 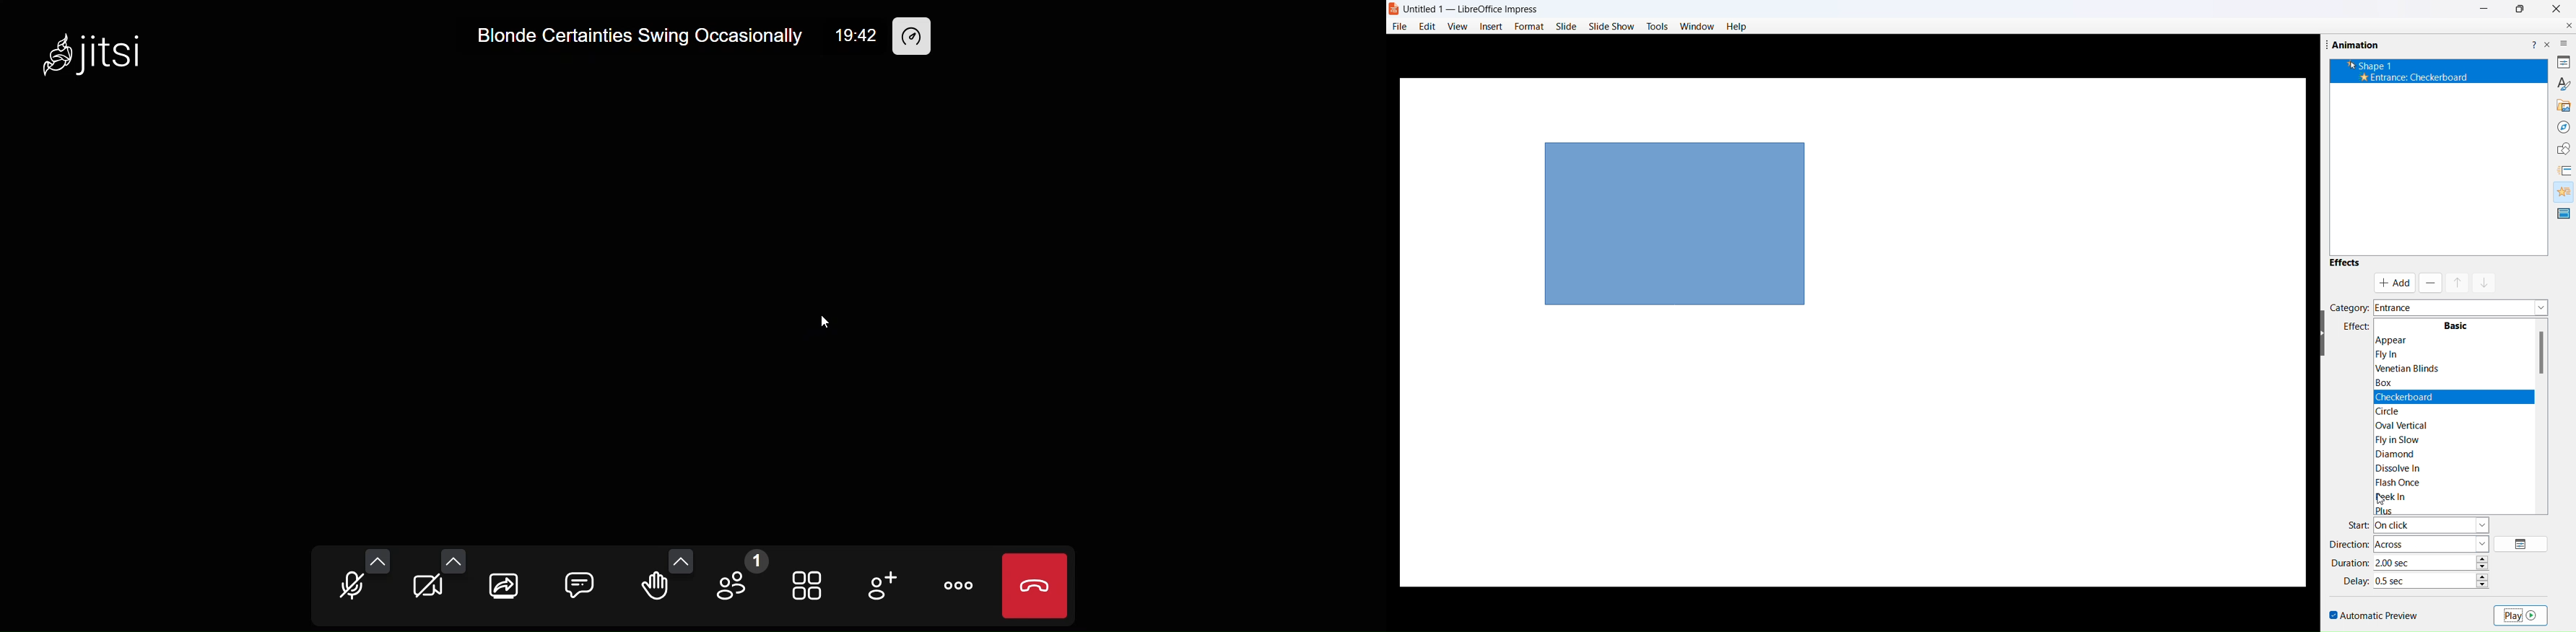 I want to click on object, so click(x=1675, y=222).